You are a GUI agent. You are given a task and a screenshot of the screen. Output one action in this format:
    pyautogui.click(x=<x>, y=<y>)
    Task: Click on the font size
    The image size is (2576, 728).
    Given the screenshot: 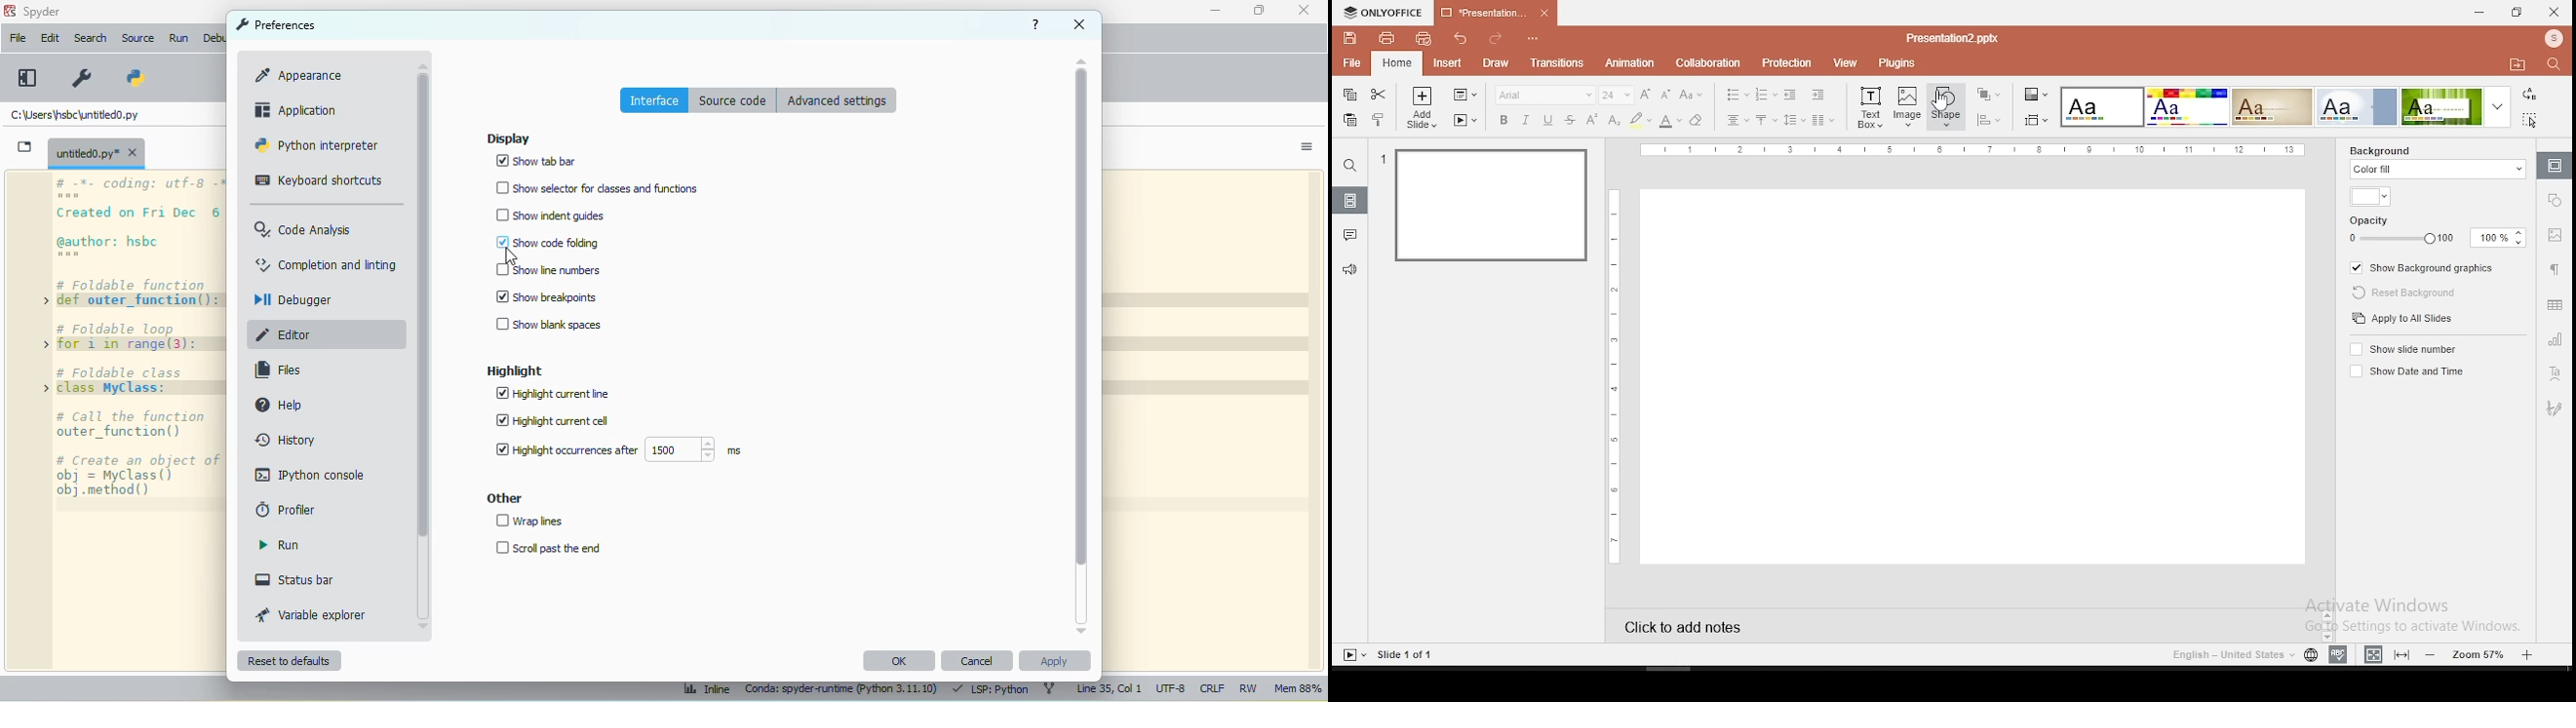 What is the action you would take?
    pyautogui.click(x=1618, y=95)
    